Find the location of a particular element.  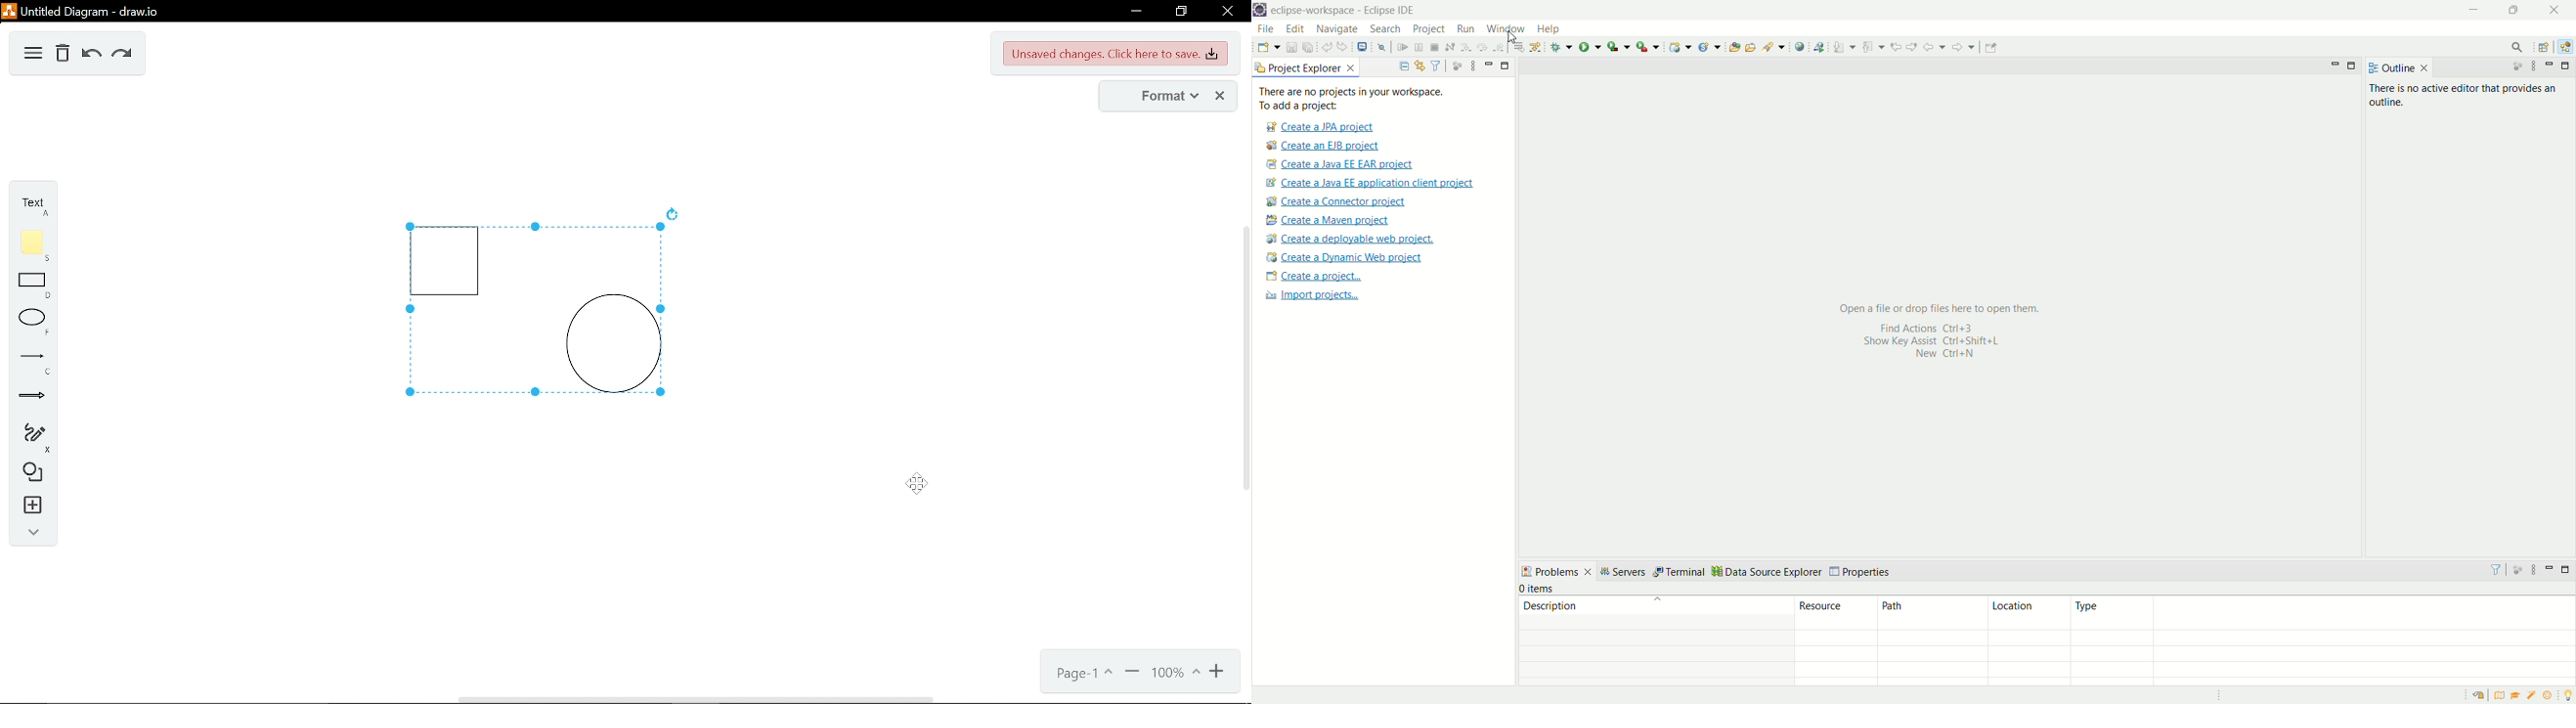

location is located at coordinates (2028, 613).